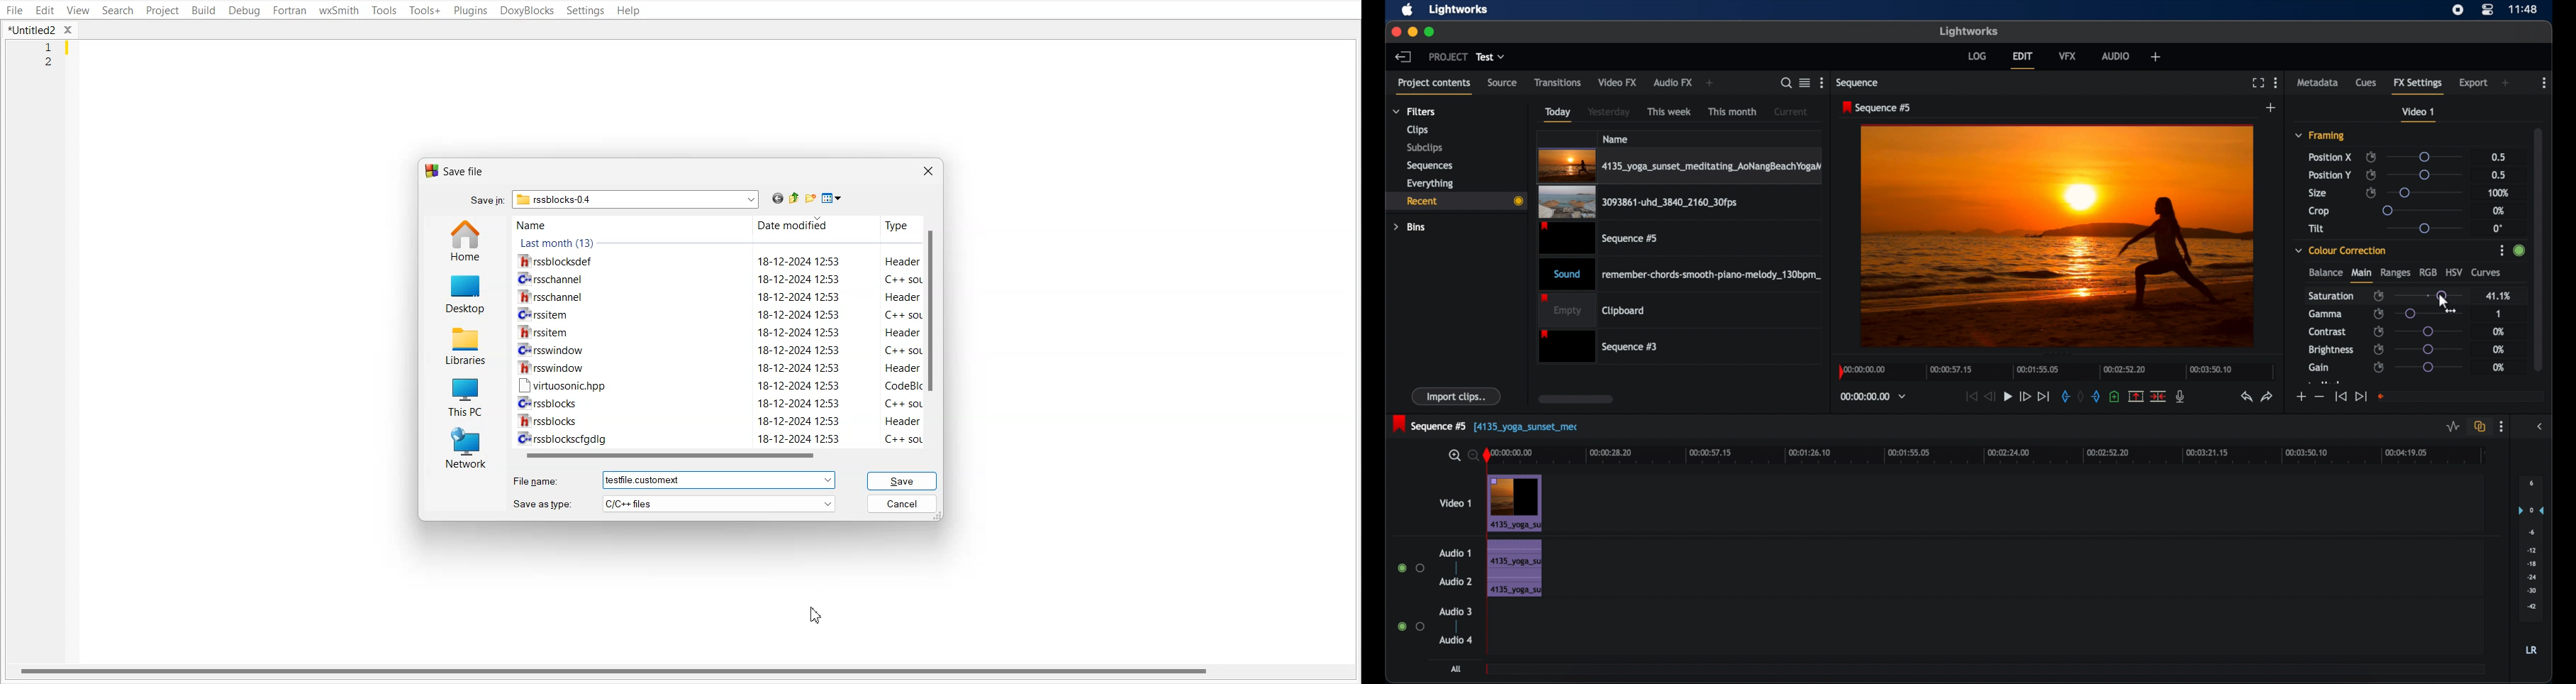 The height and width of the screenshot is (700, 2576). Describe the element at coordinates (2317, 229) in the screenshot. I see `tilt` at that location.